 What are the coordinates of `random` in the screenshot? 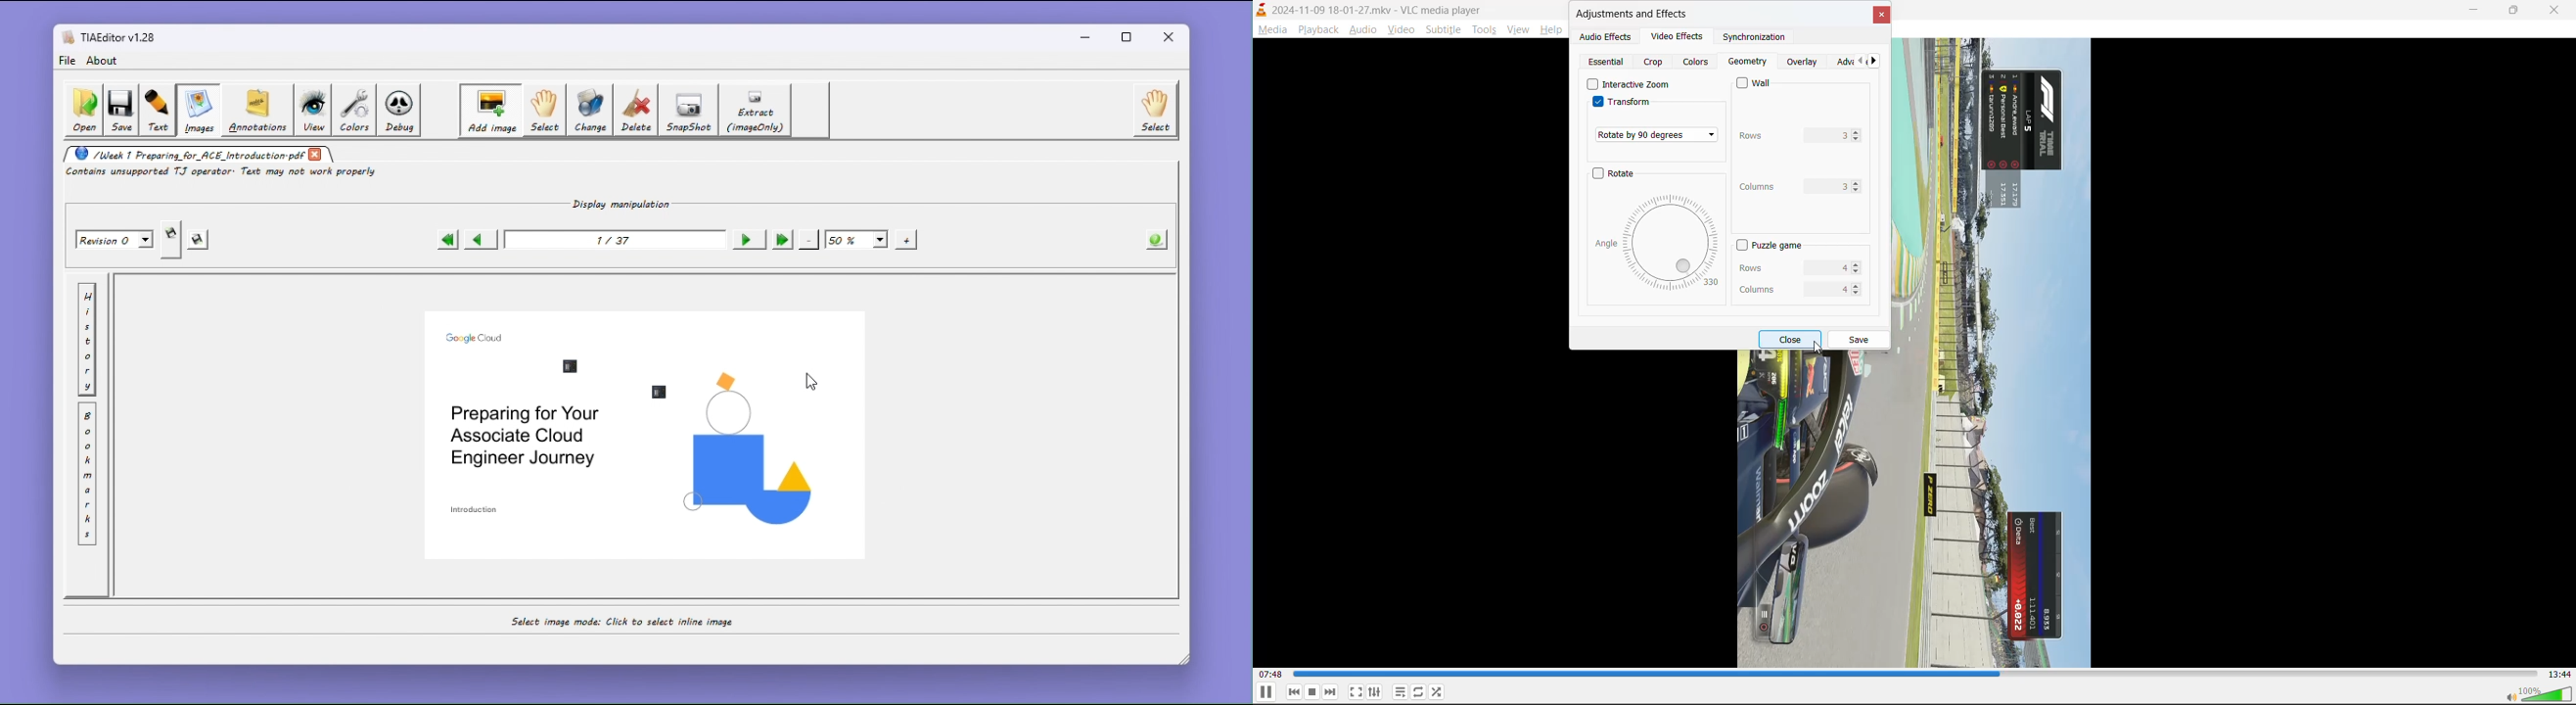 It's located at (1438, 691).